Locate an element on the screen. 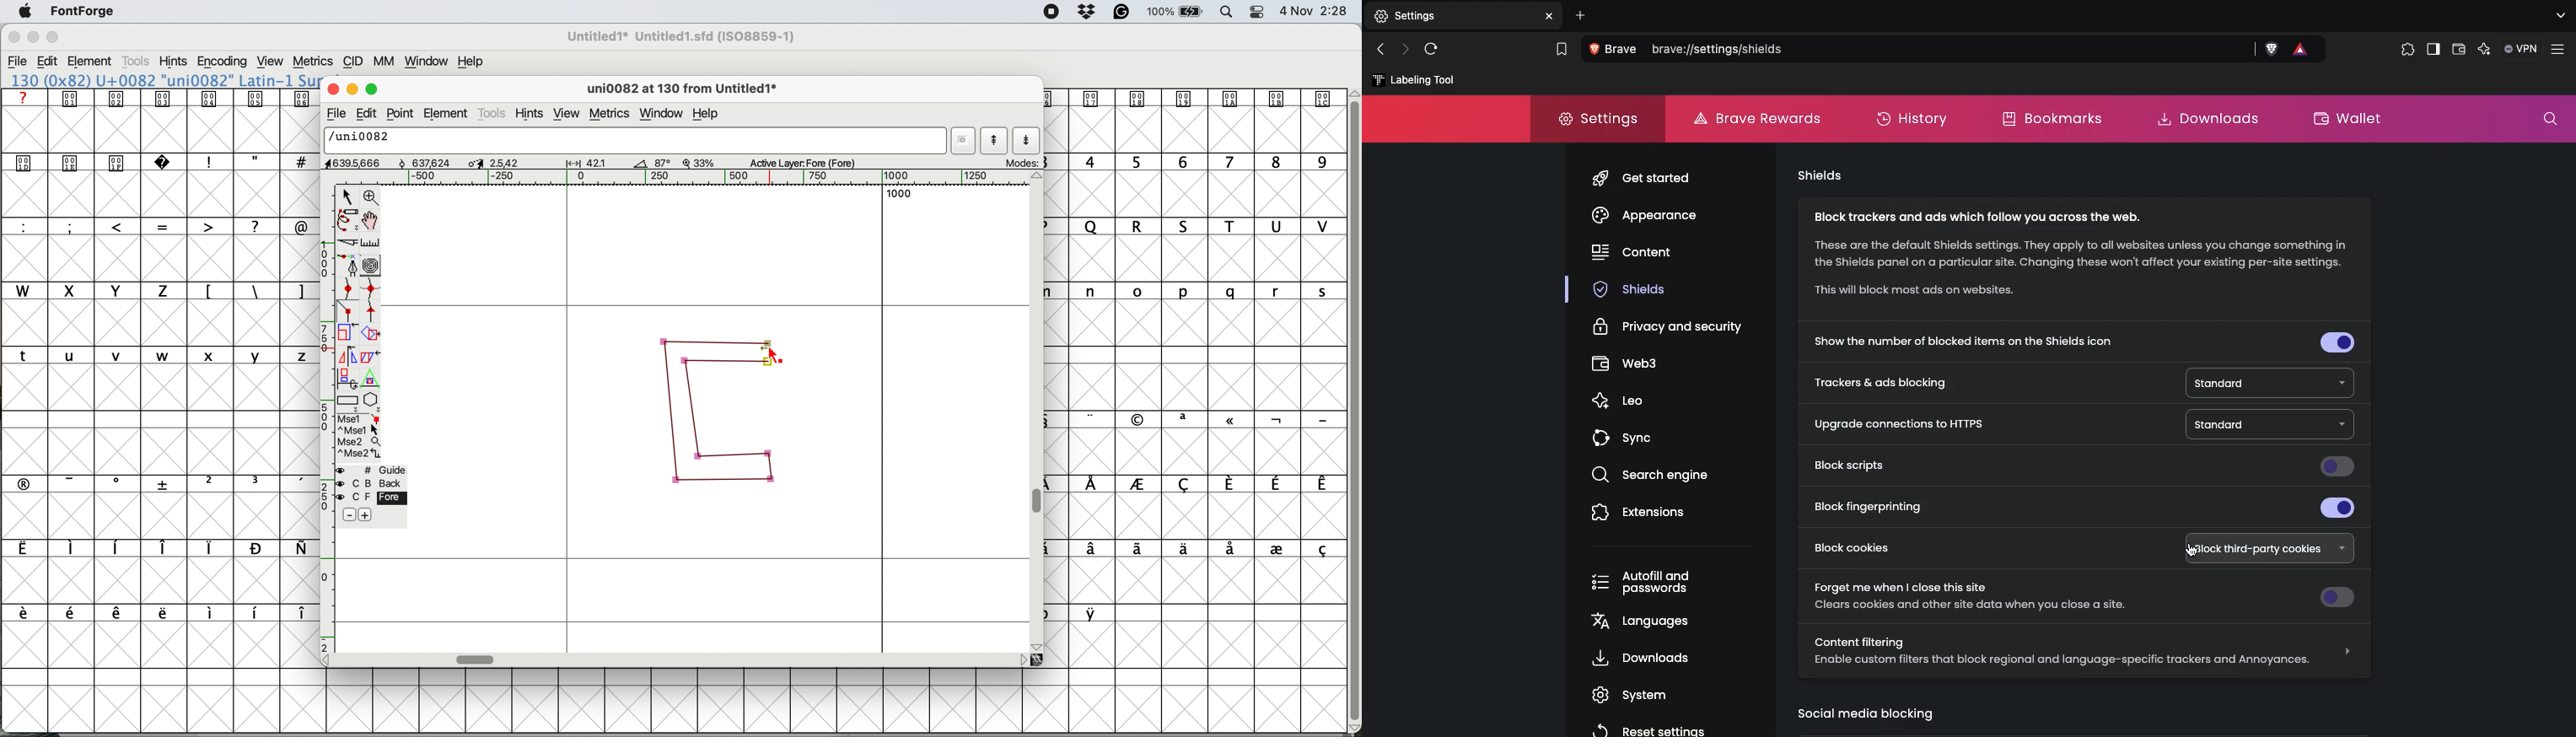 The image size is (2576, 756). view is located at coordinates (567, 114).